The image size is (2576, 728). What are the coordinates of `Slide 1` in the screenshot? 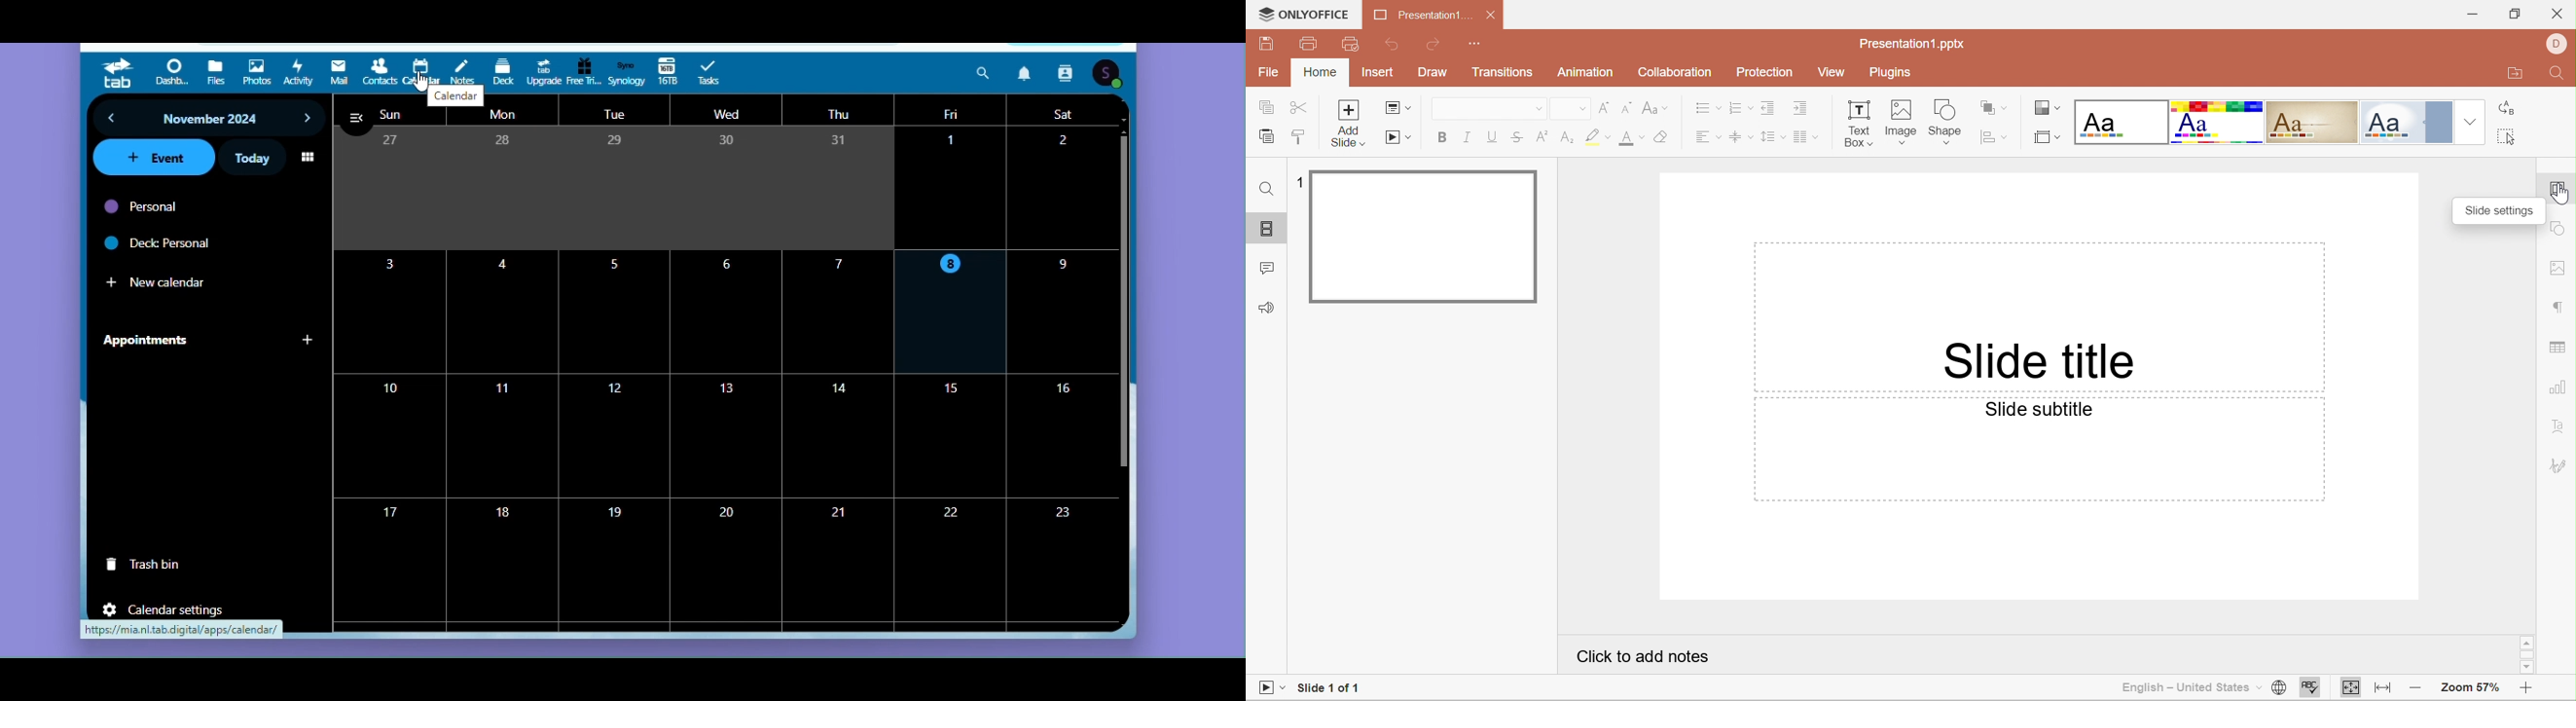 It's located at (1427, 235).